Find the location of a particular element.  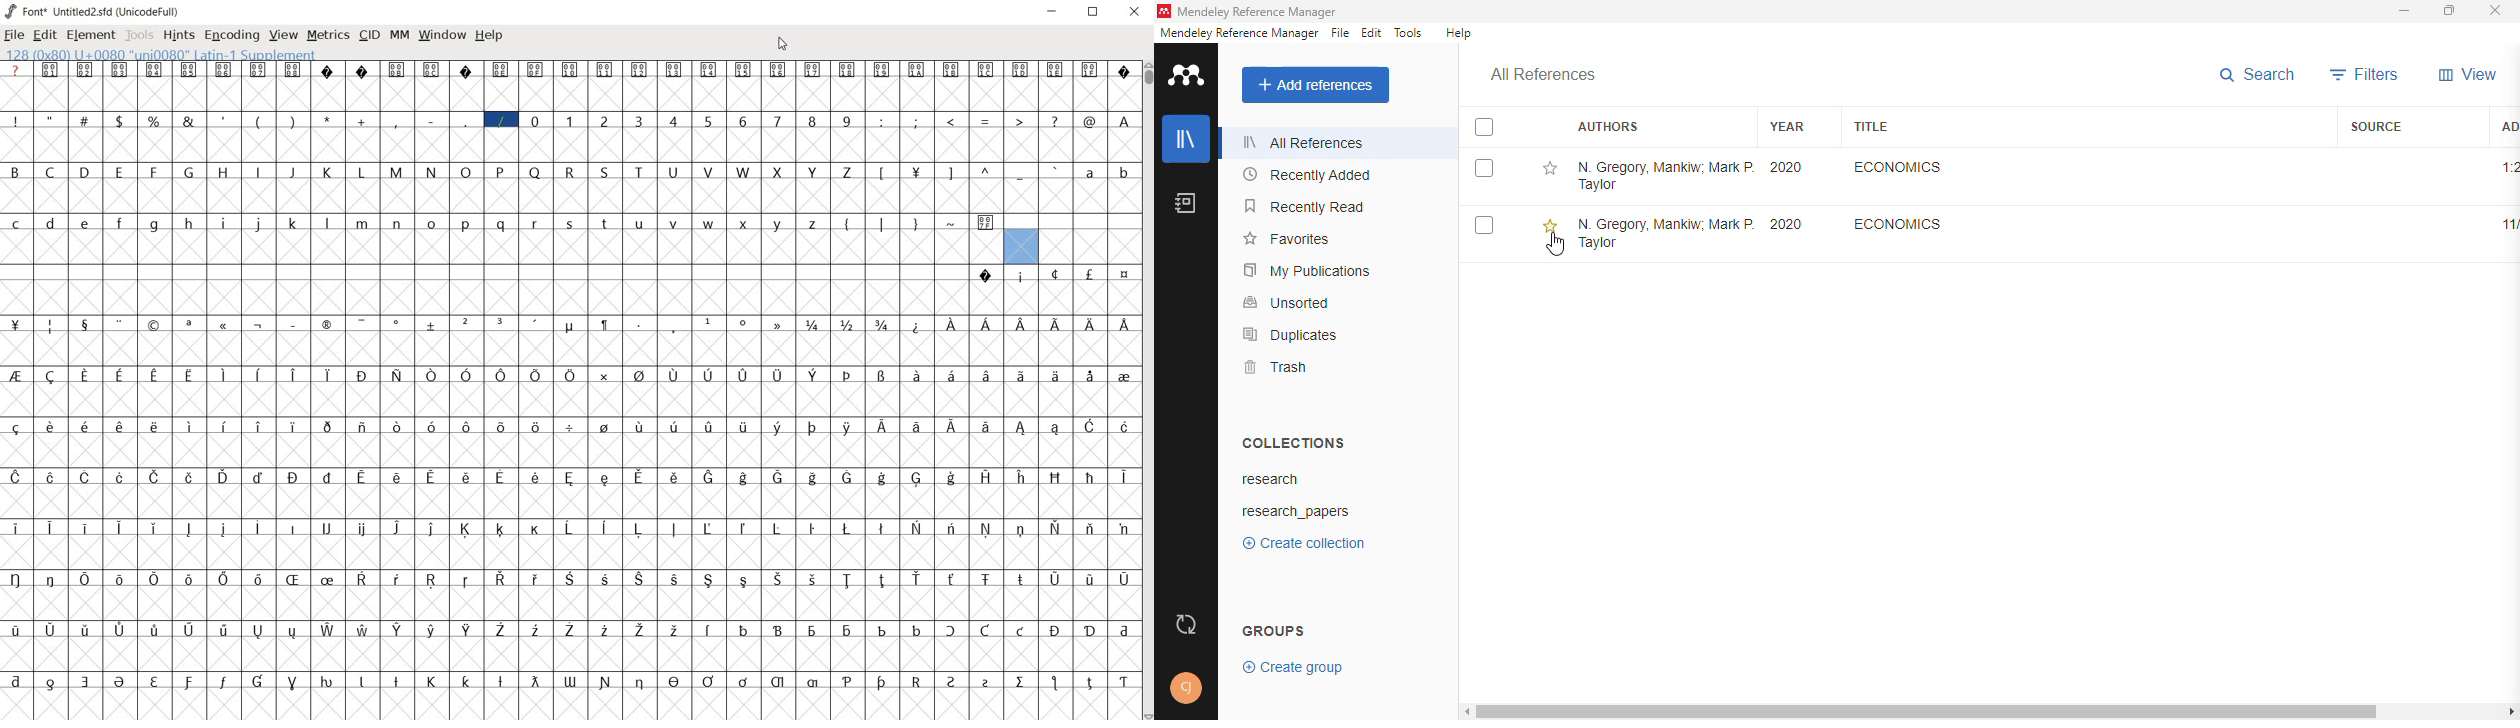

glyph is located at coordinates (709, 224).